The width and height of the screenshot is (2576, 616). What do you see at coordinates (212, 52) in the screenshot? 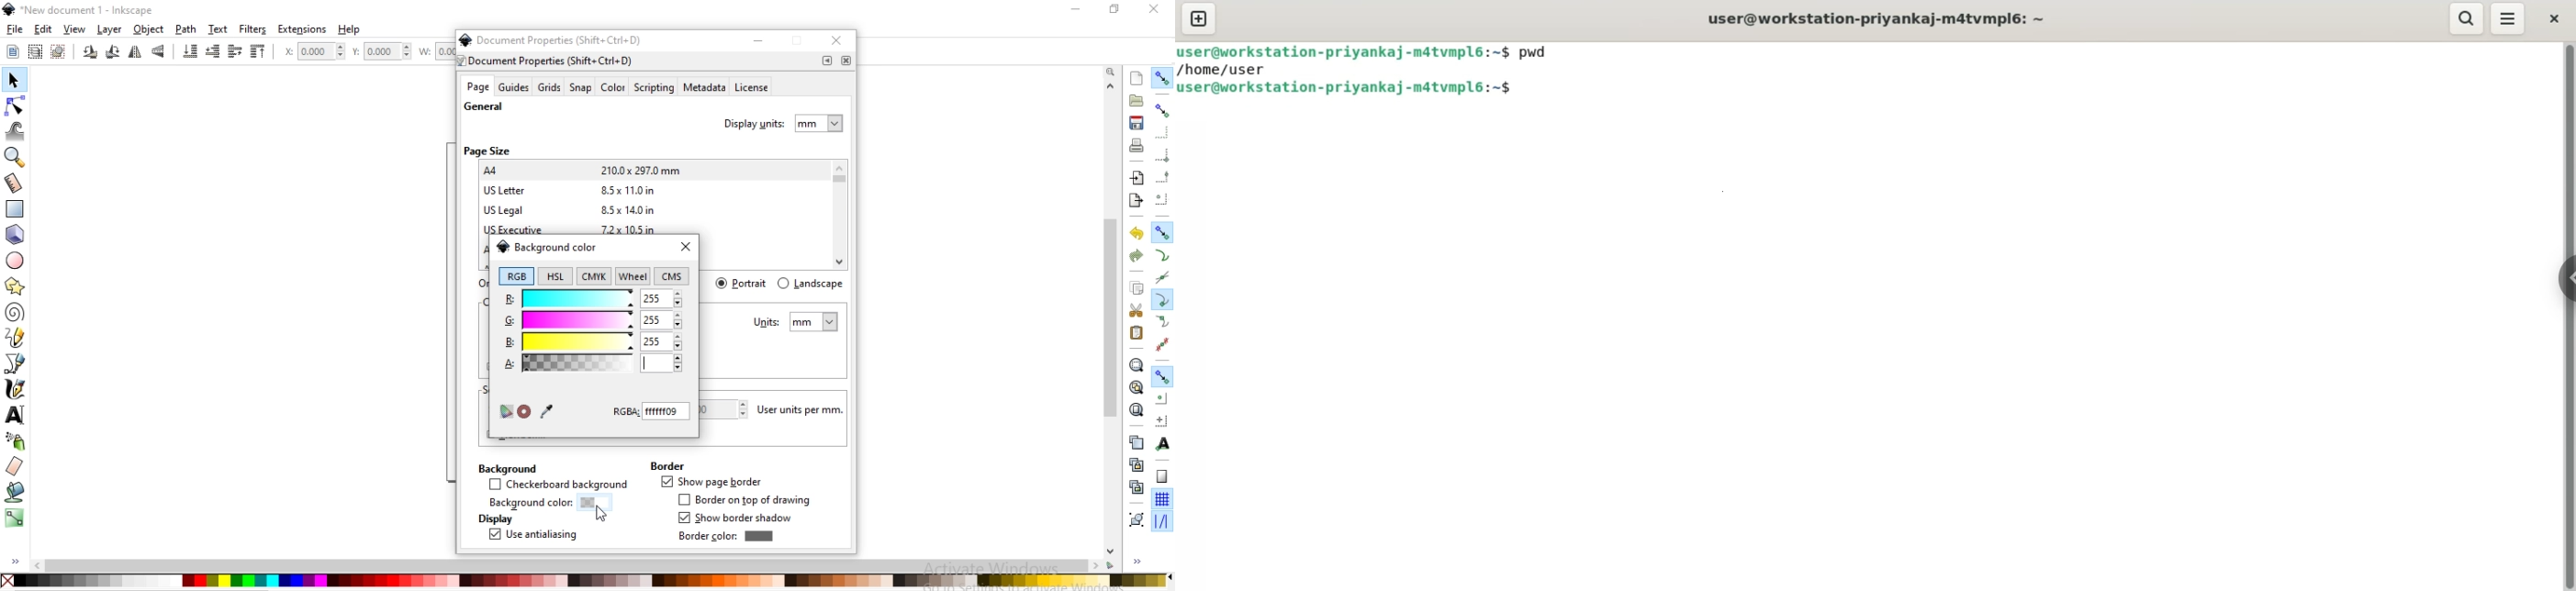
I see `lower selection one step` at bounding box center [212, 52].